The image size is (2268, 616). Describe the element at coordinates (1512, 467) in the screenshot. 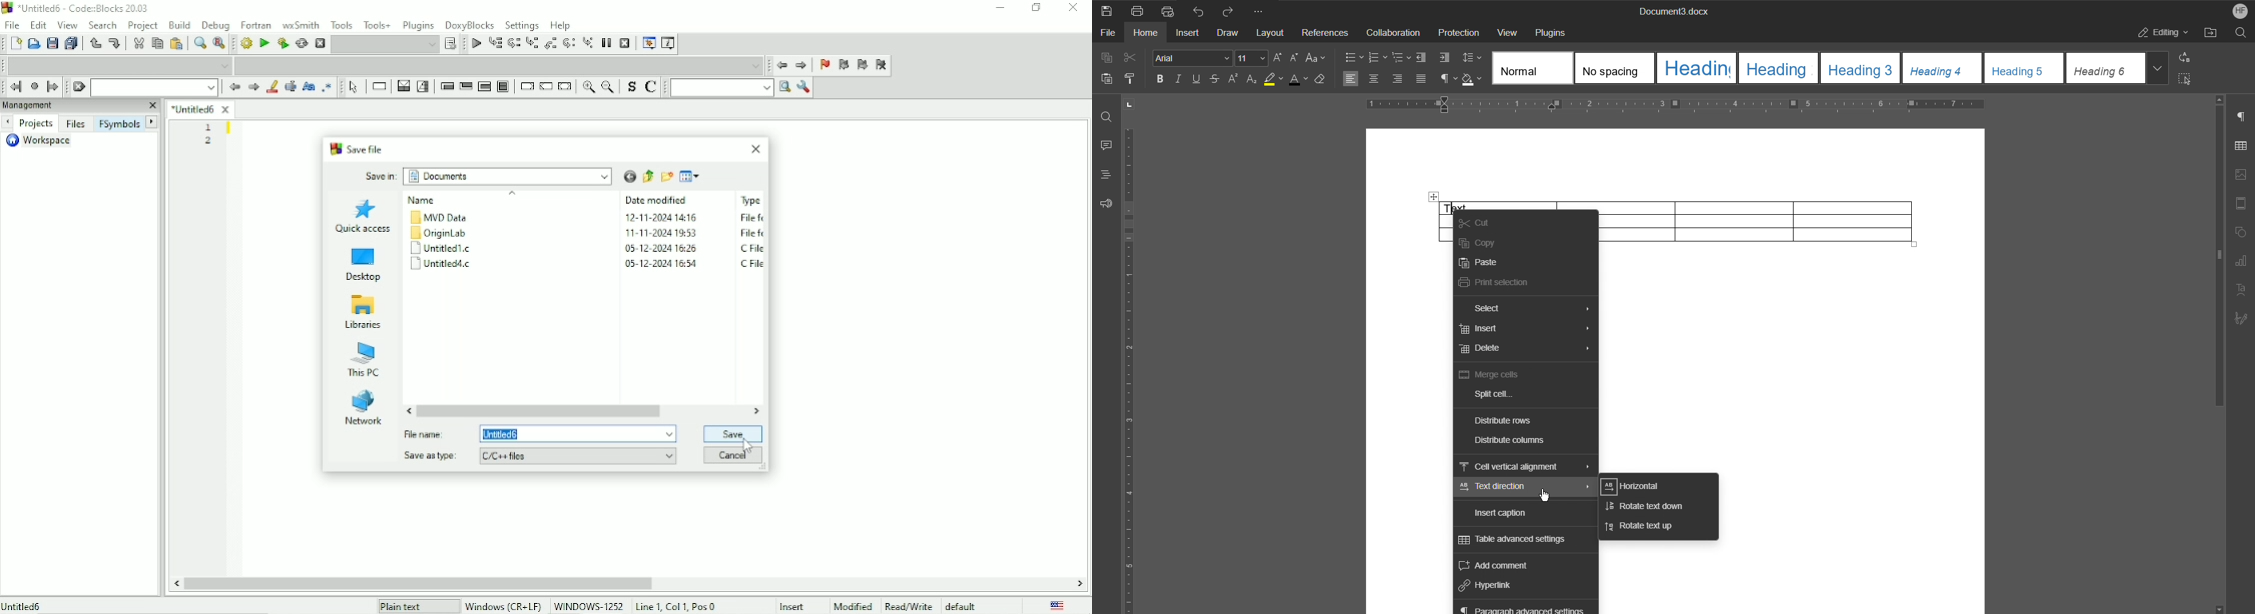

I see `Cell vertical alignment` at that location.